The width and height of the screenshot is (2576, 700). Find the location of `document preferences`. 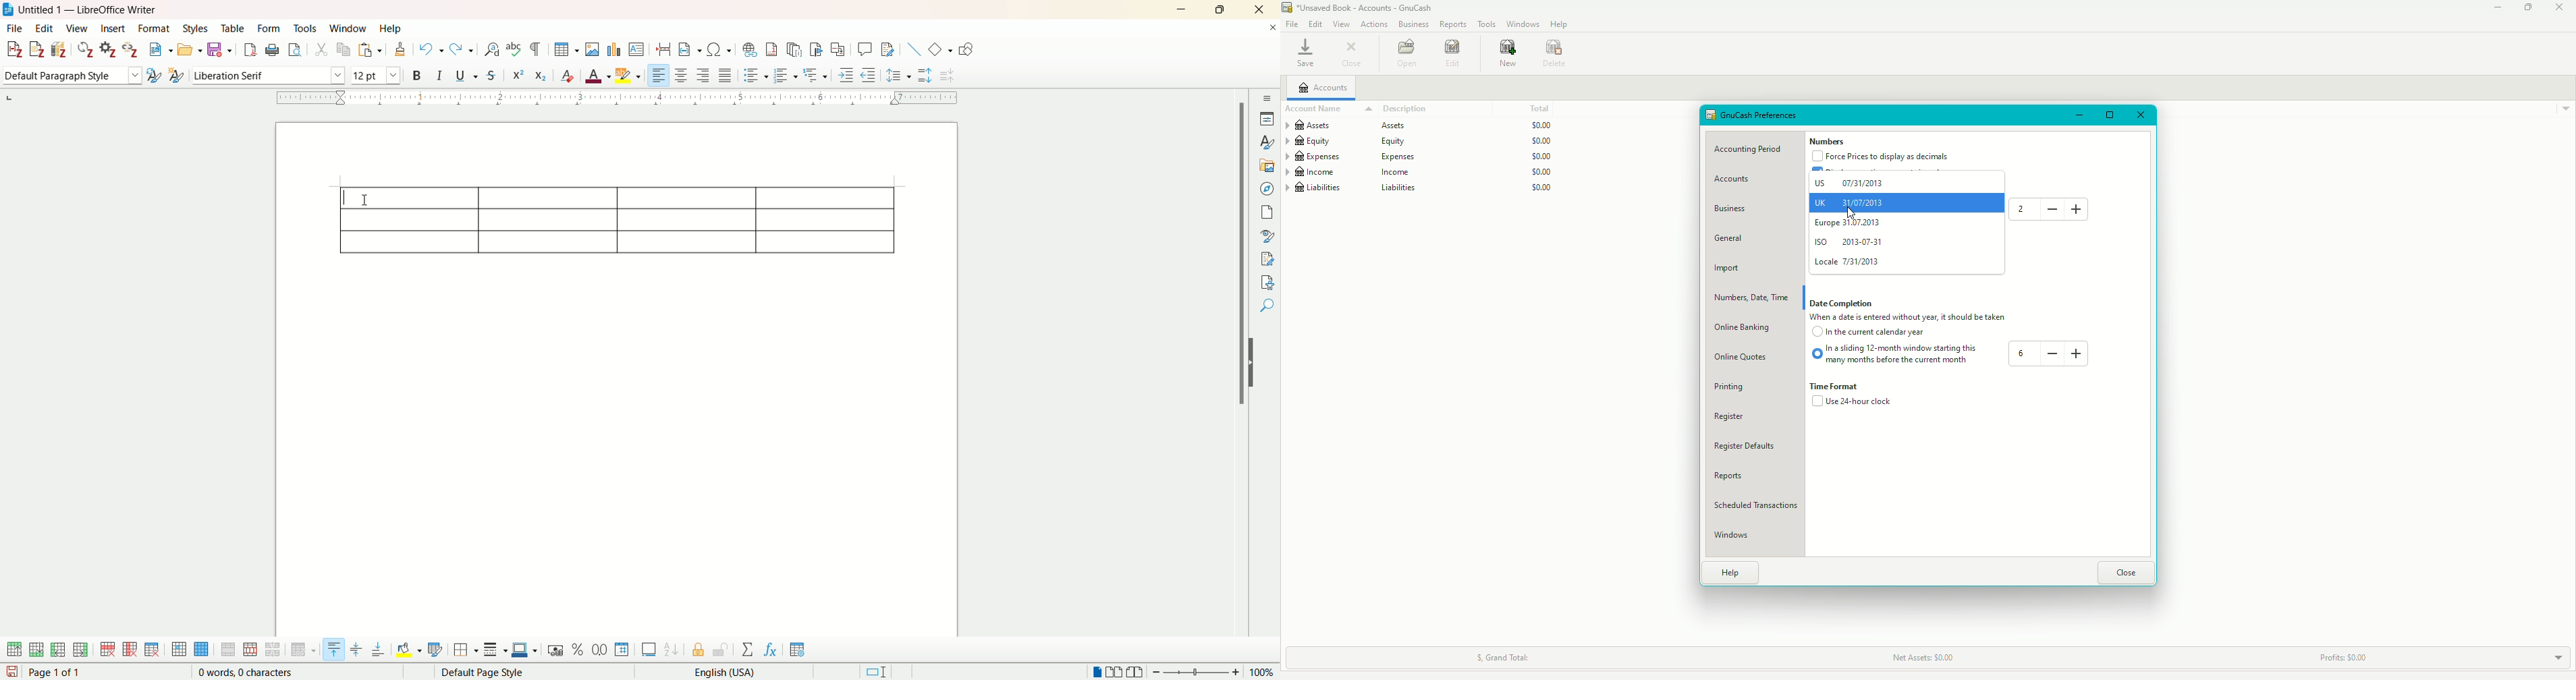

document preferences is located at coordinates (105, 47).